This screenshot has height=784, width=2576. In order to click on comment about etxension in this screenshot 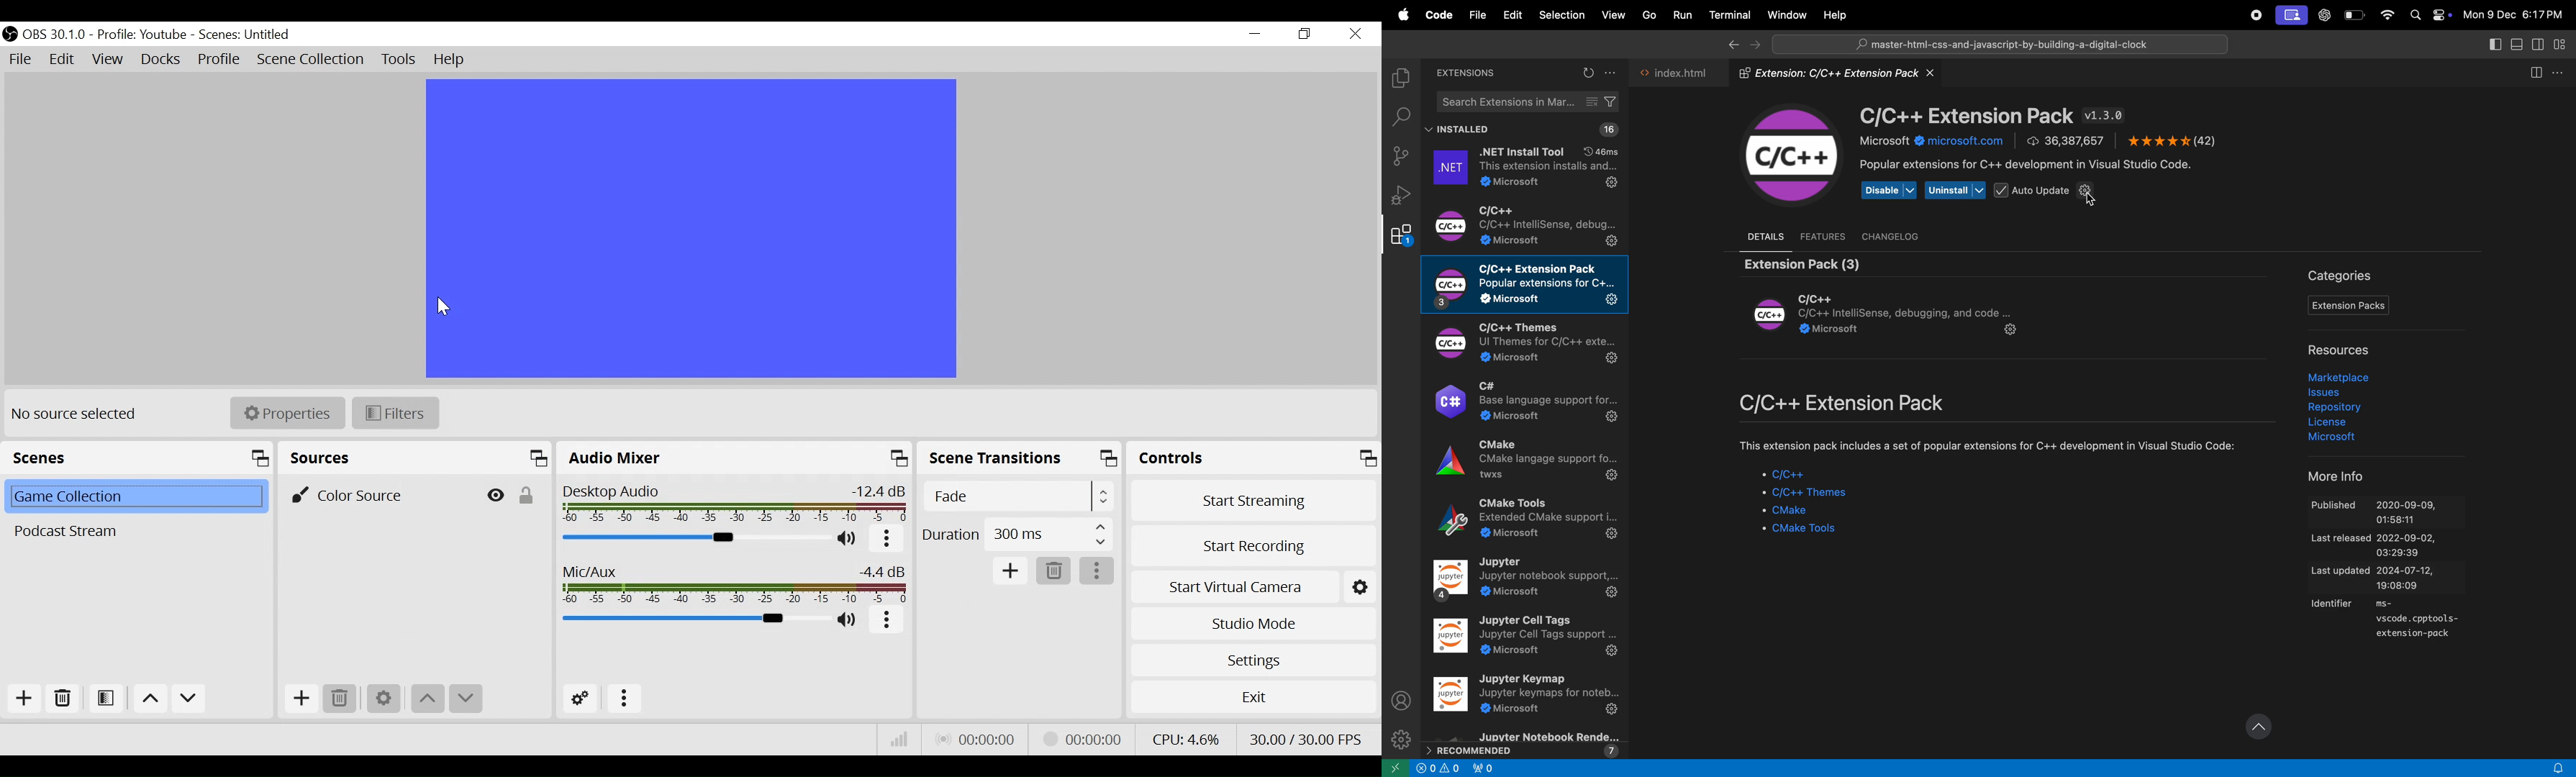, I will do `click(1988, 447)`.